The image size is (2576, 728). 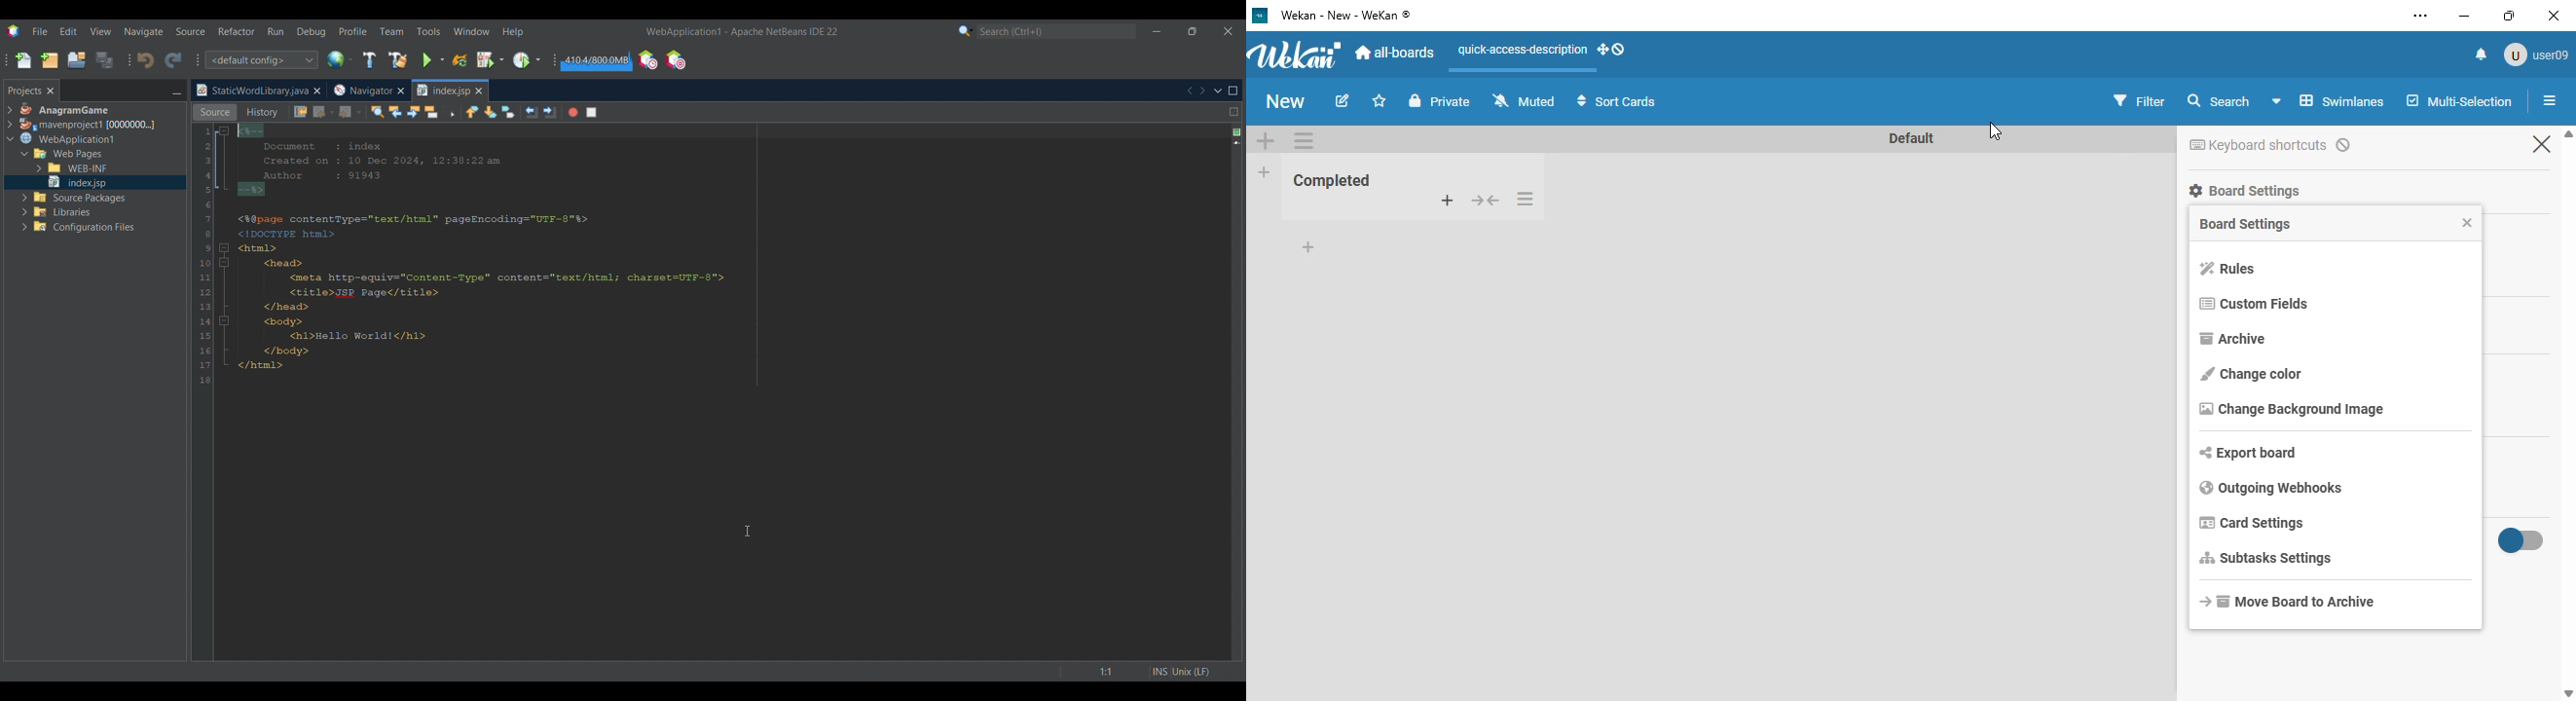 What do you see at coordinates (526, 60) in the screenshot?
I see `Profile main project options` at bounding box center [526, 60].